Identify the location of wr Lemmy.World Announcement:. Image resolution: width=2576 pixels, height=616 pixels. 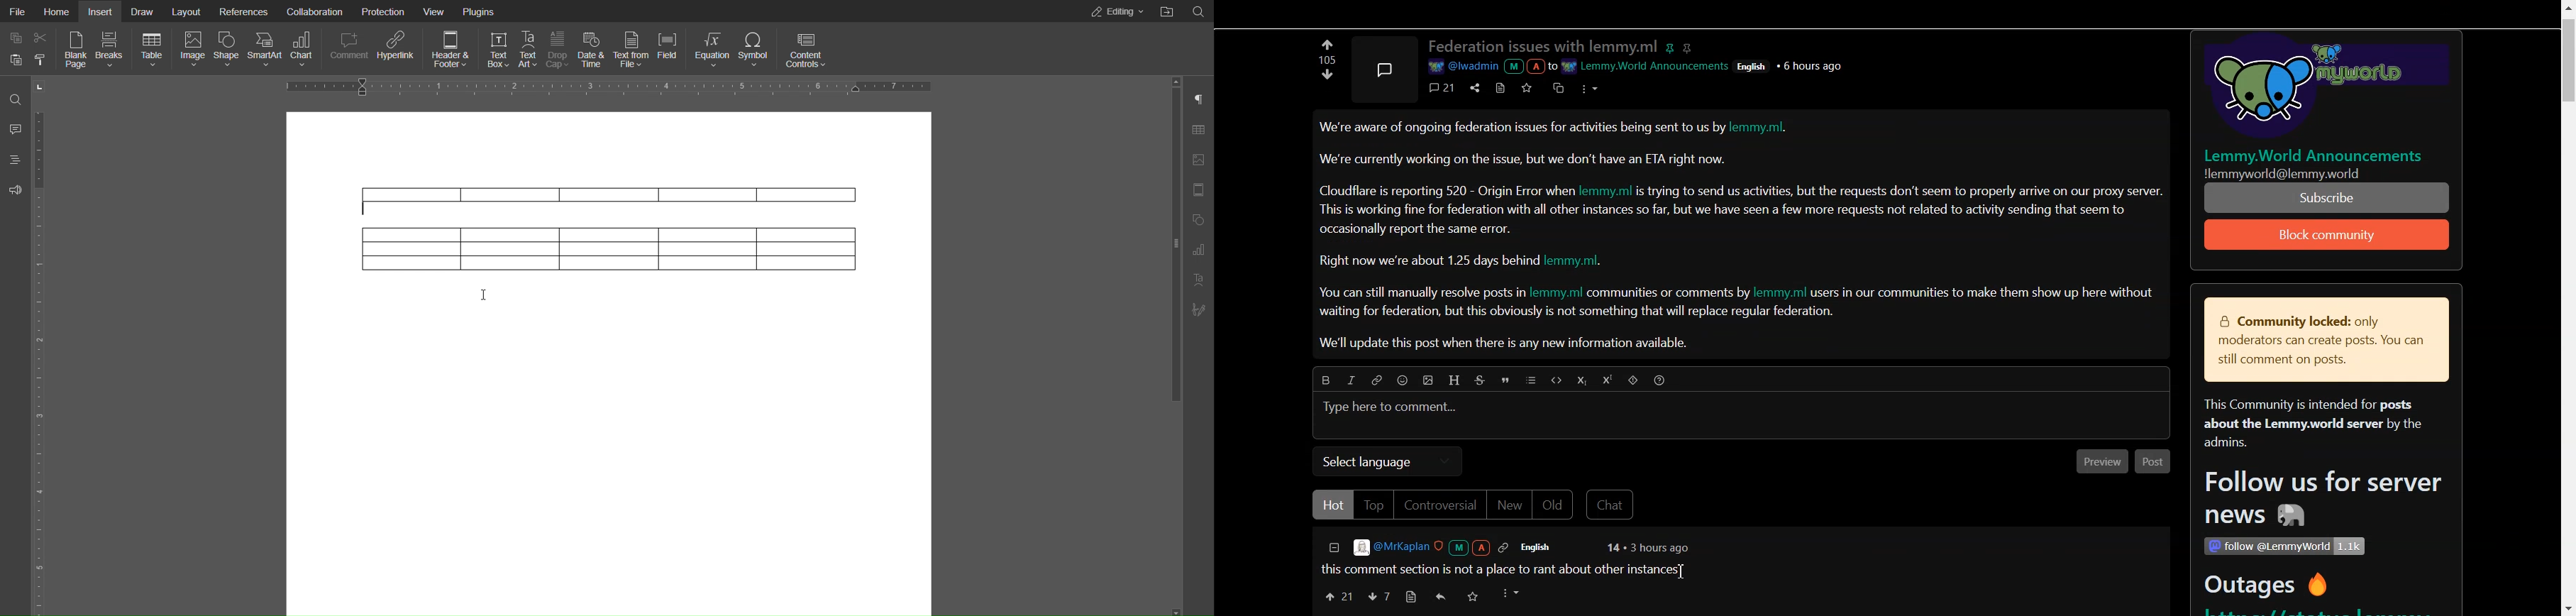
(1647, 64).